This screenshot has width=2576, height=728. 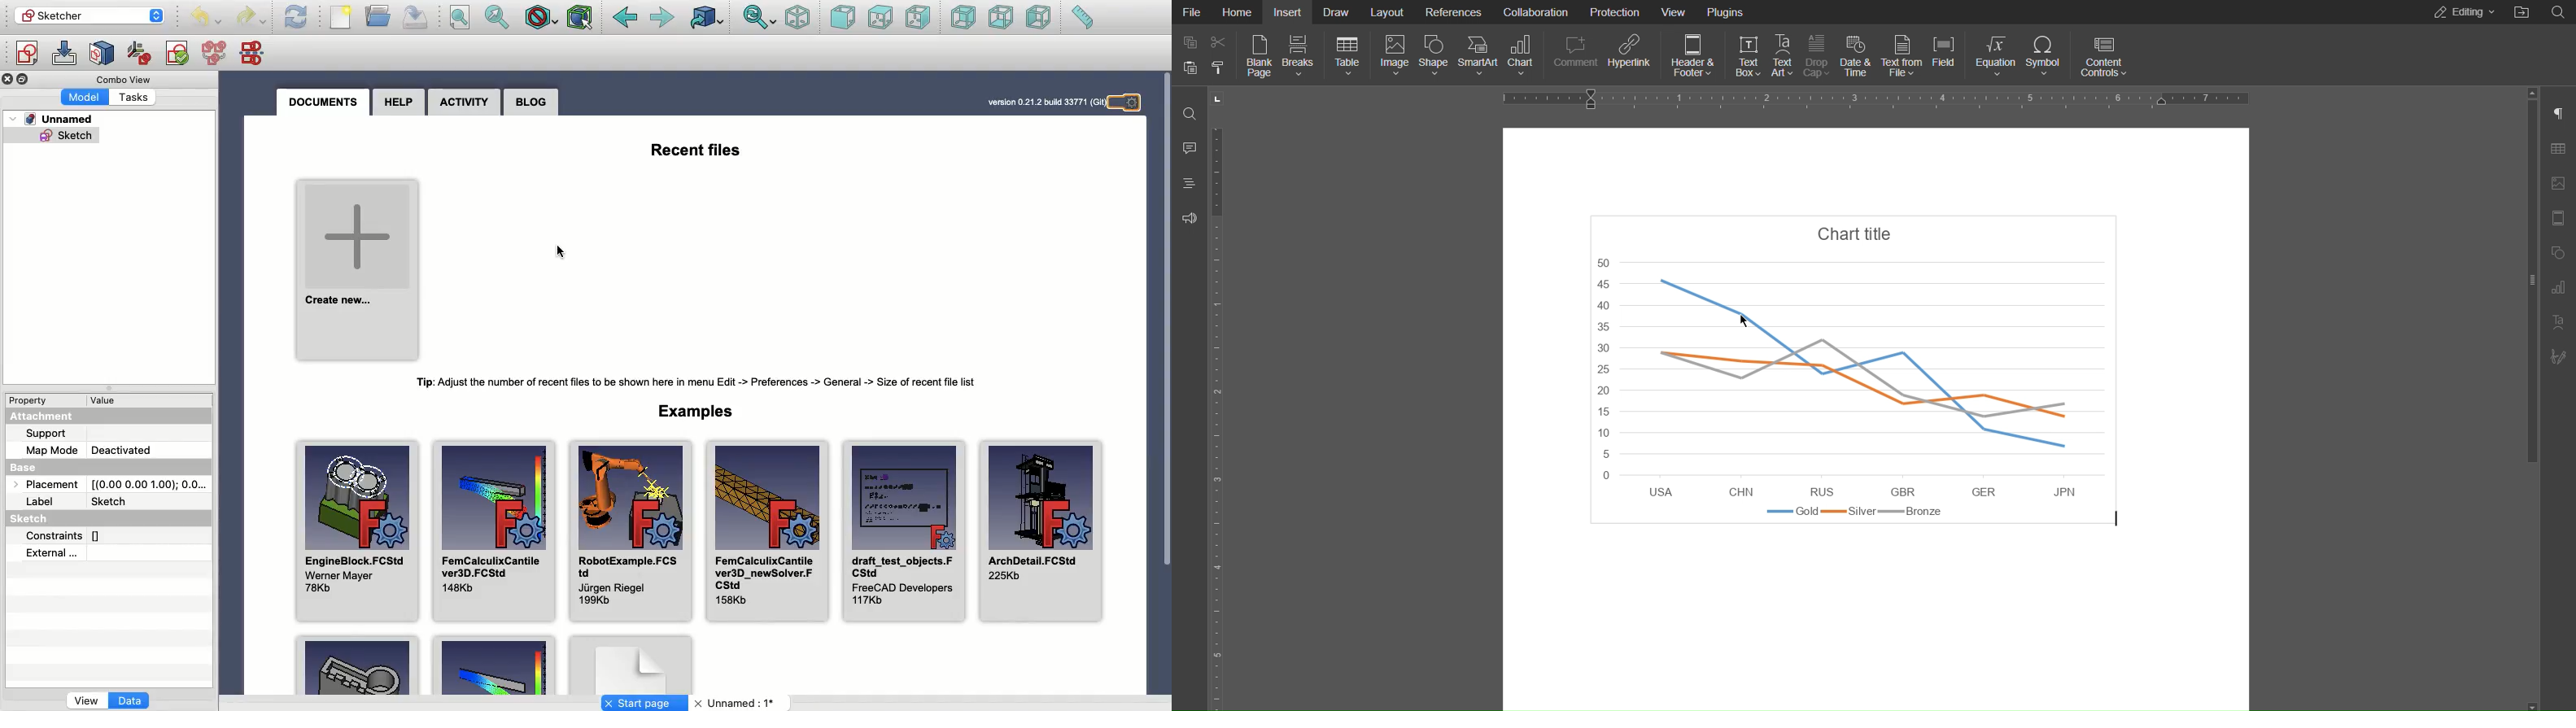 What do you see at coordinates (2558, 322) in the screenshot?
I see `Text Art` at bounding box center [2558, 322].